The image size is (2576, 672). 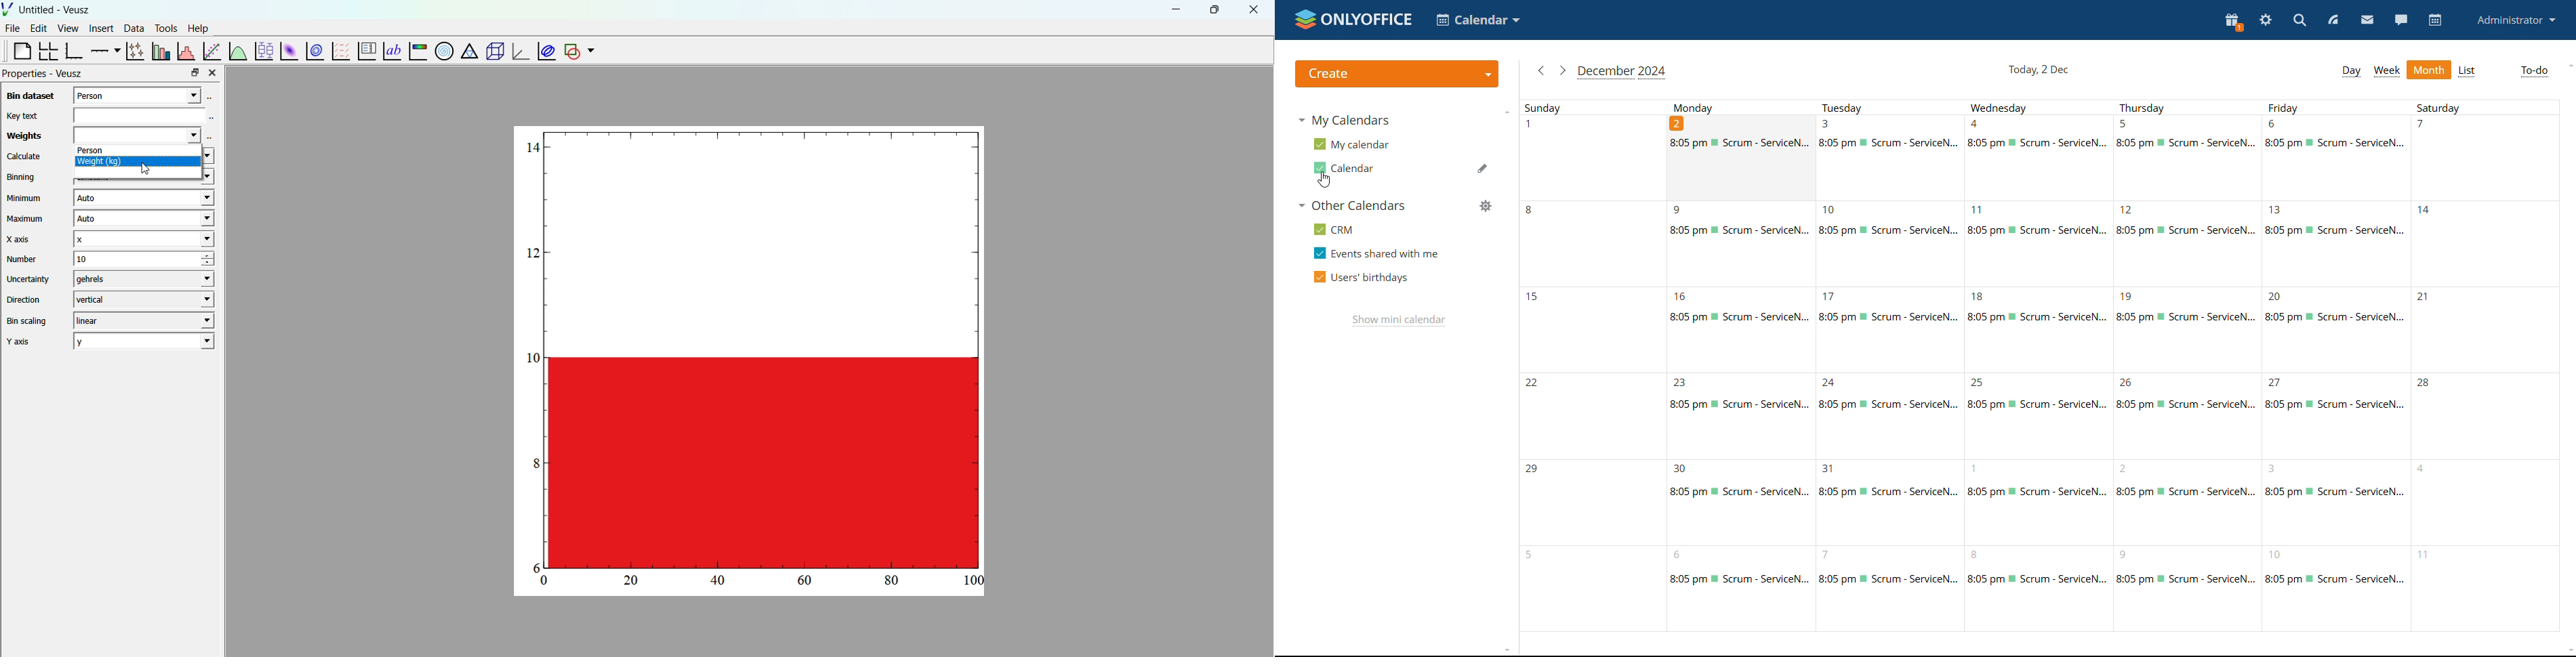 What do you see at coordinates (1590, 242) in the screenshot?
I see `8` at bounding box center [1590, 242].